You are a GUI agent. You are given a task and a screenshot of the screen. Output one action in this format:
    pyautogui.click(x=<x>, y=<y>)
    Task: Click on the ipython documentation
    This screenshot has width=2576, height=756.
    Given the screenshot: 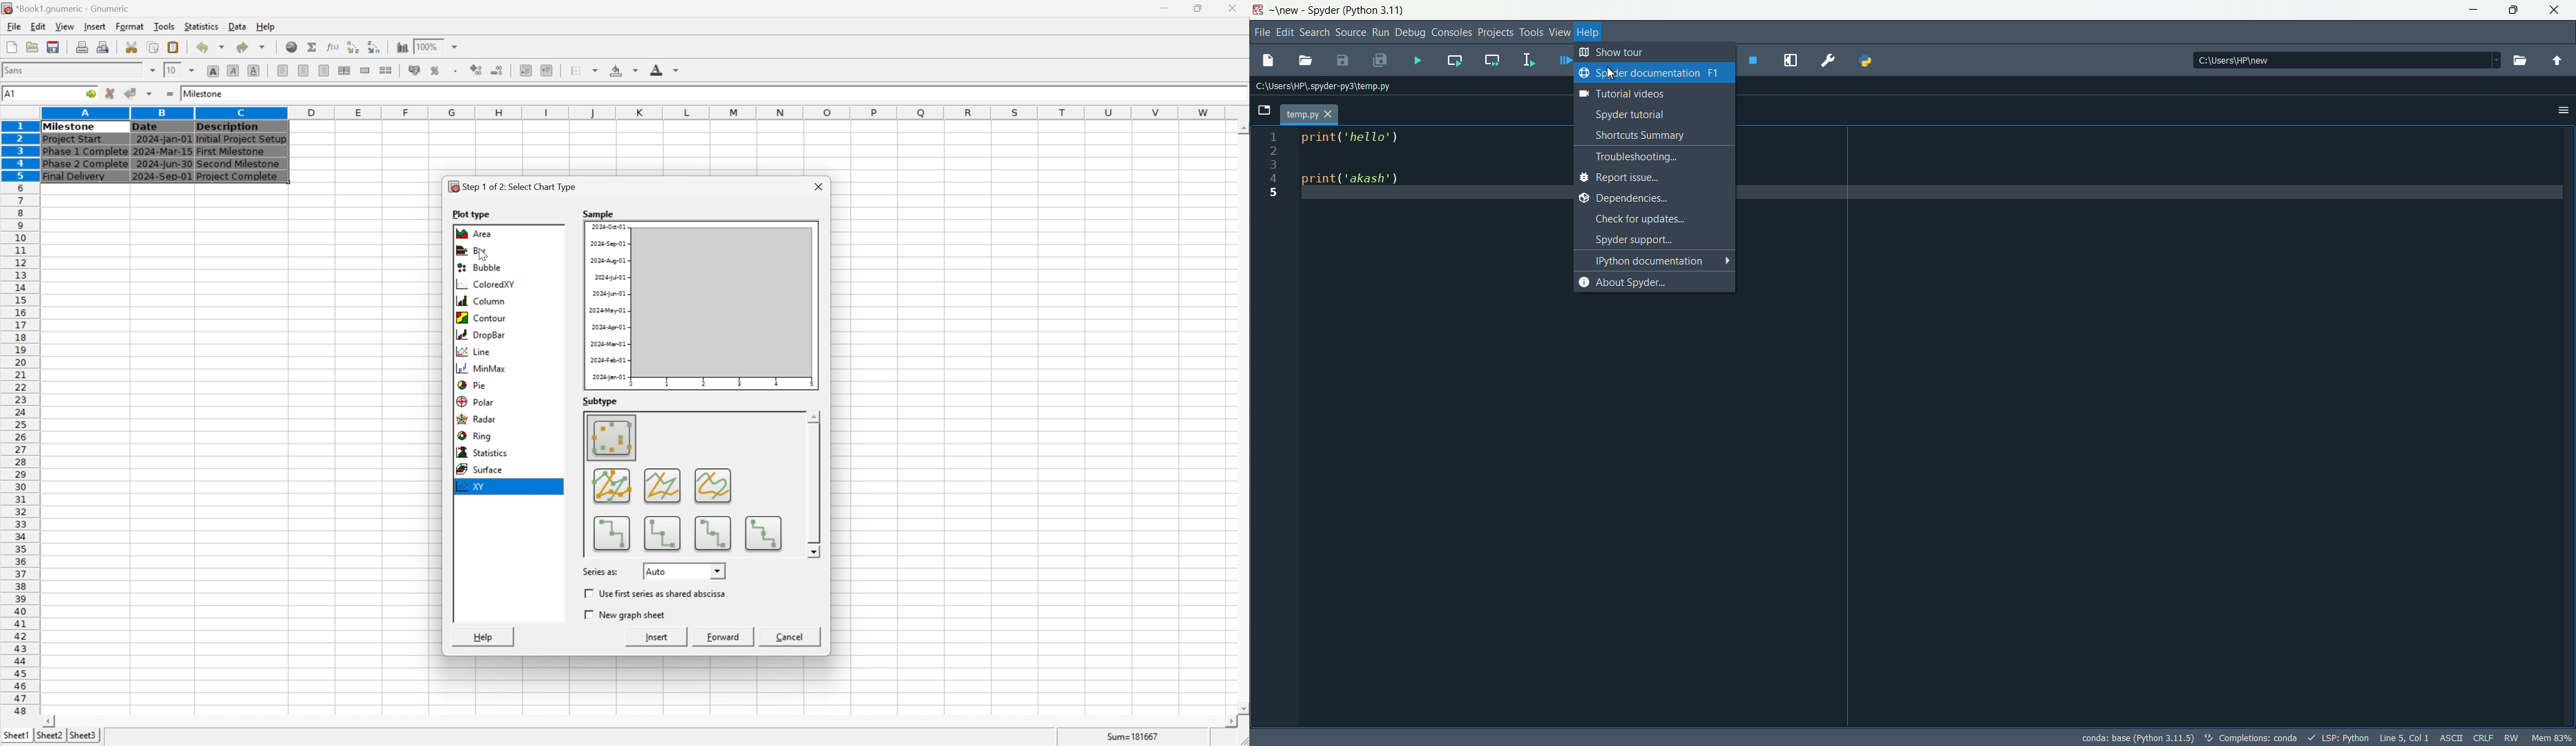 What is the action you would take?
    pyautogui.click(x=1660, y=260)
    